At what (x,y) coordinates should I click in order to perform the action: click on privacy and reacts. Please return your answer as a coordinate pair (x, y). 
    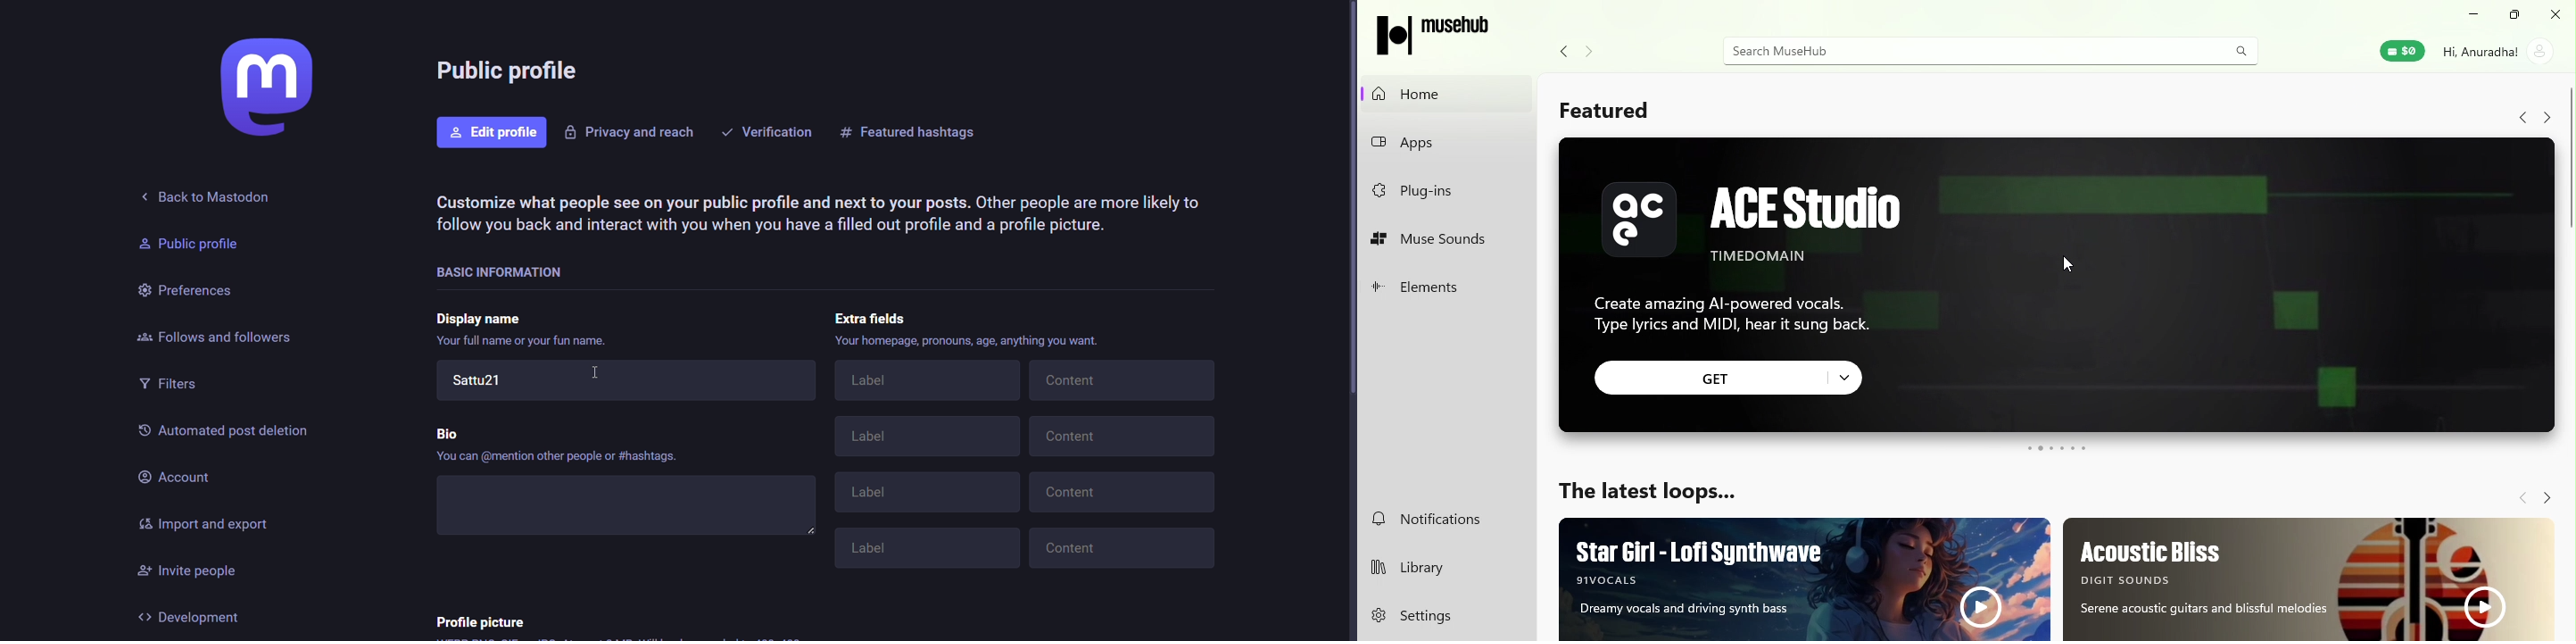
    Looking at the image, I should click on (629, 133).